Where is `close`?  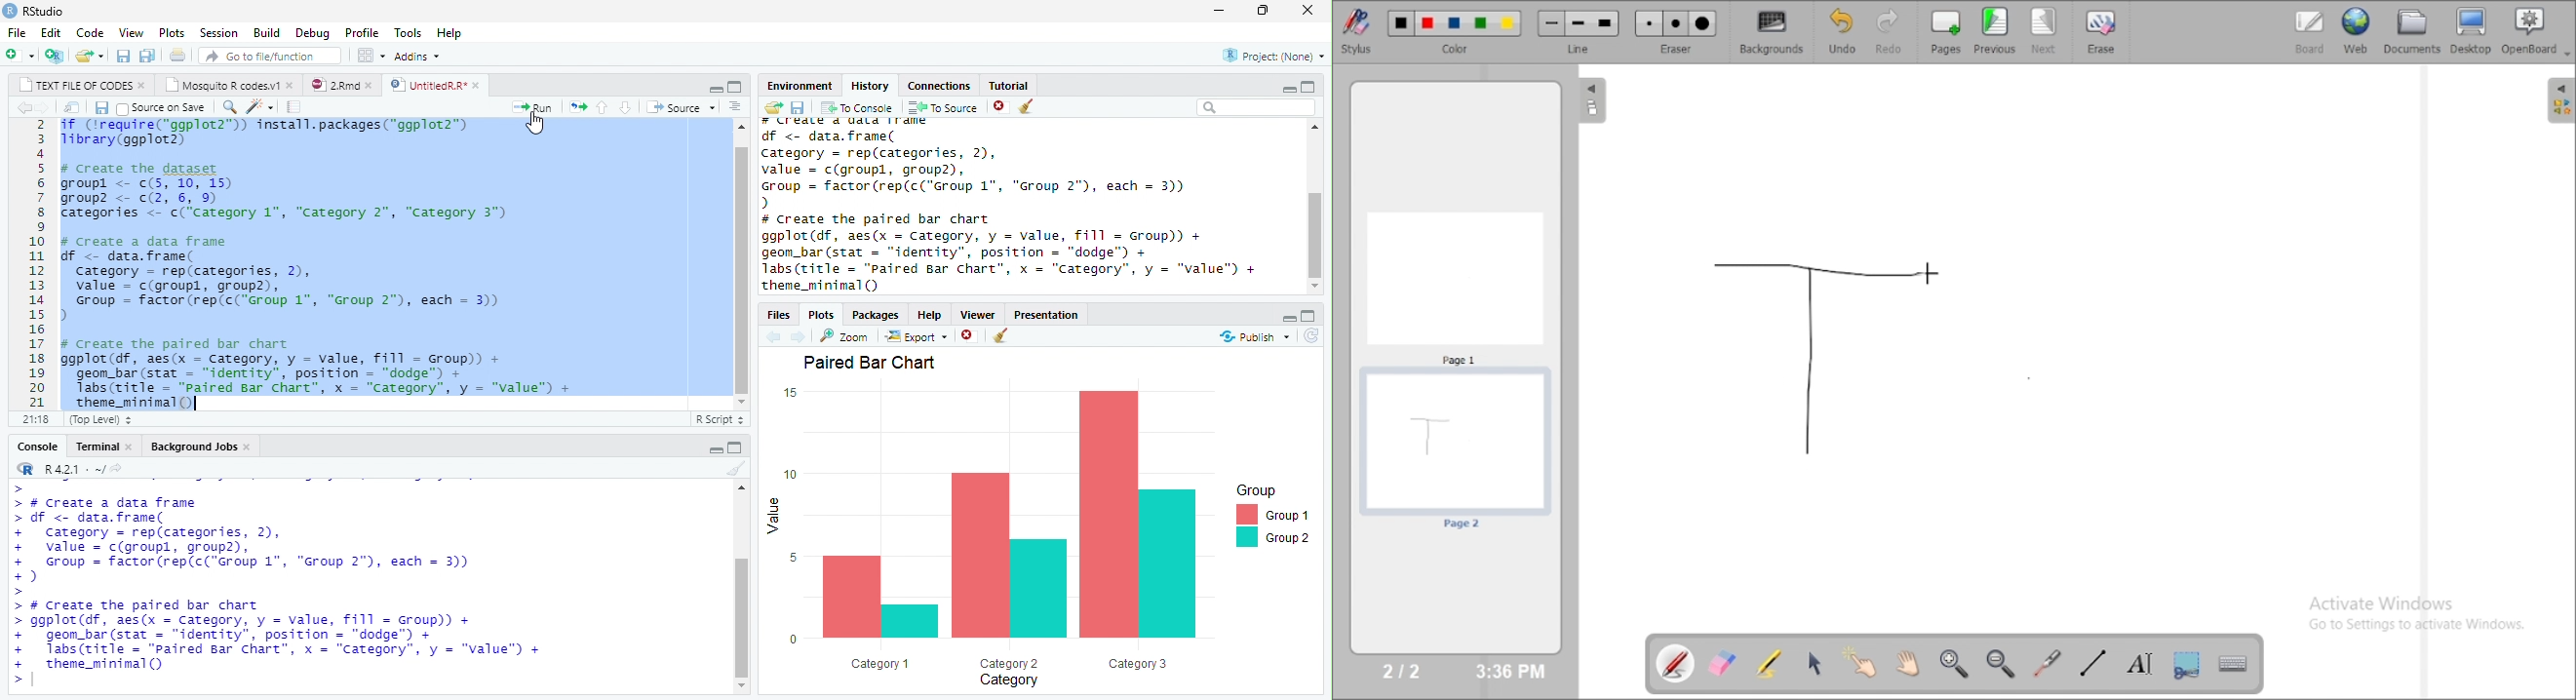
close is located at coordinates (371, 86).